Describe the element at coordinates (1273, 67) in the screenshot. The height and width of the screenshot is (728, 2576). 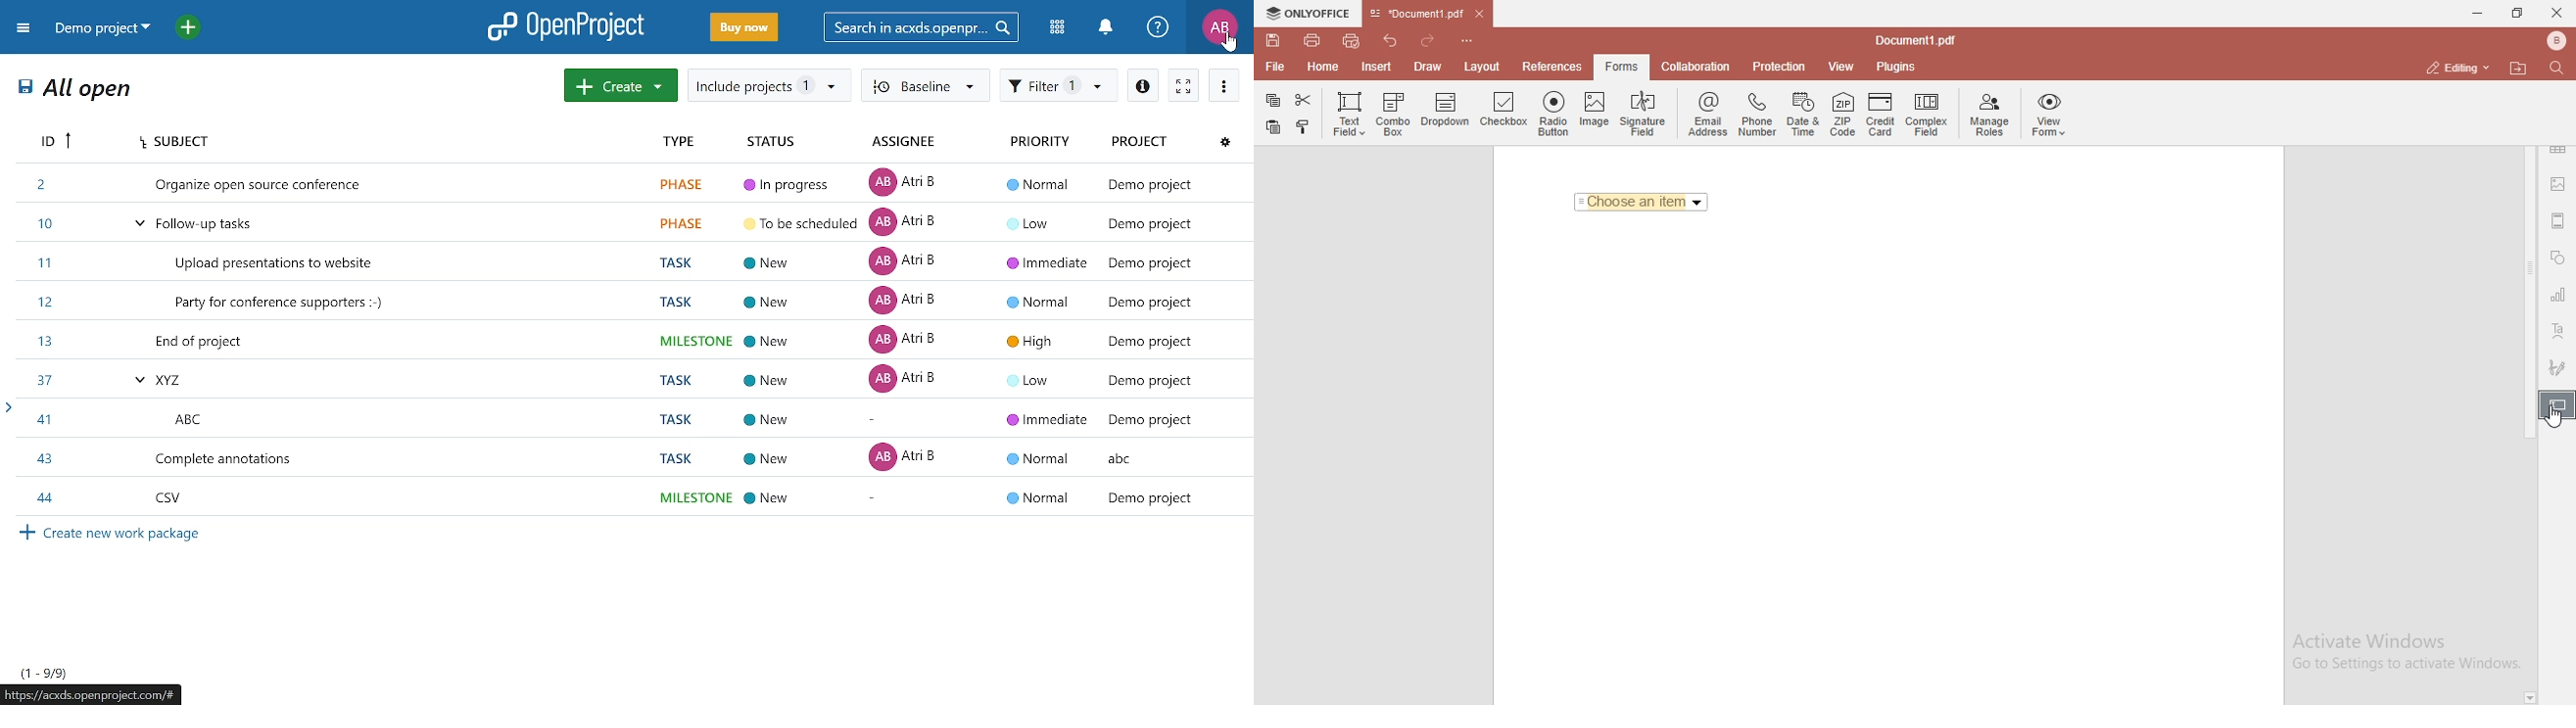
I see `File` at that location.